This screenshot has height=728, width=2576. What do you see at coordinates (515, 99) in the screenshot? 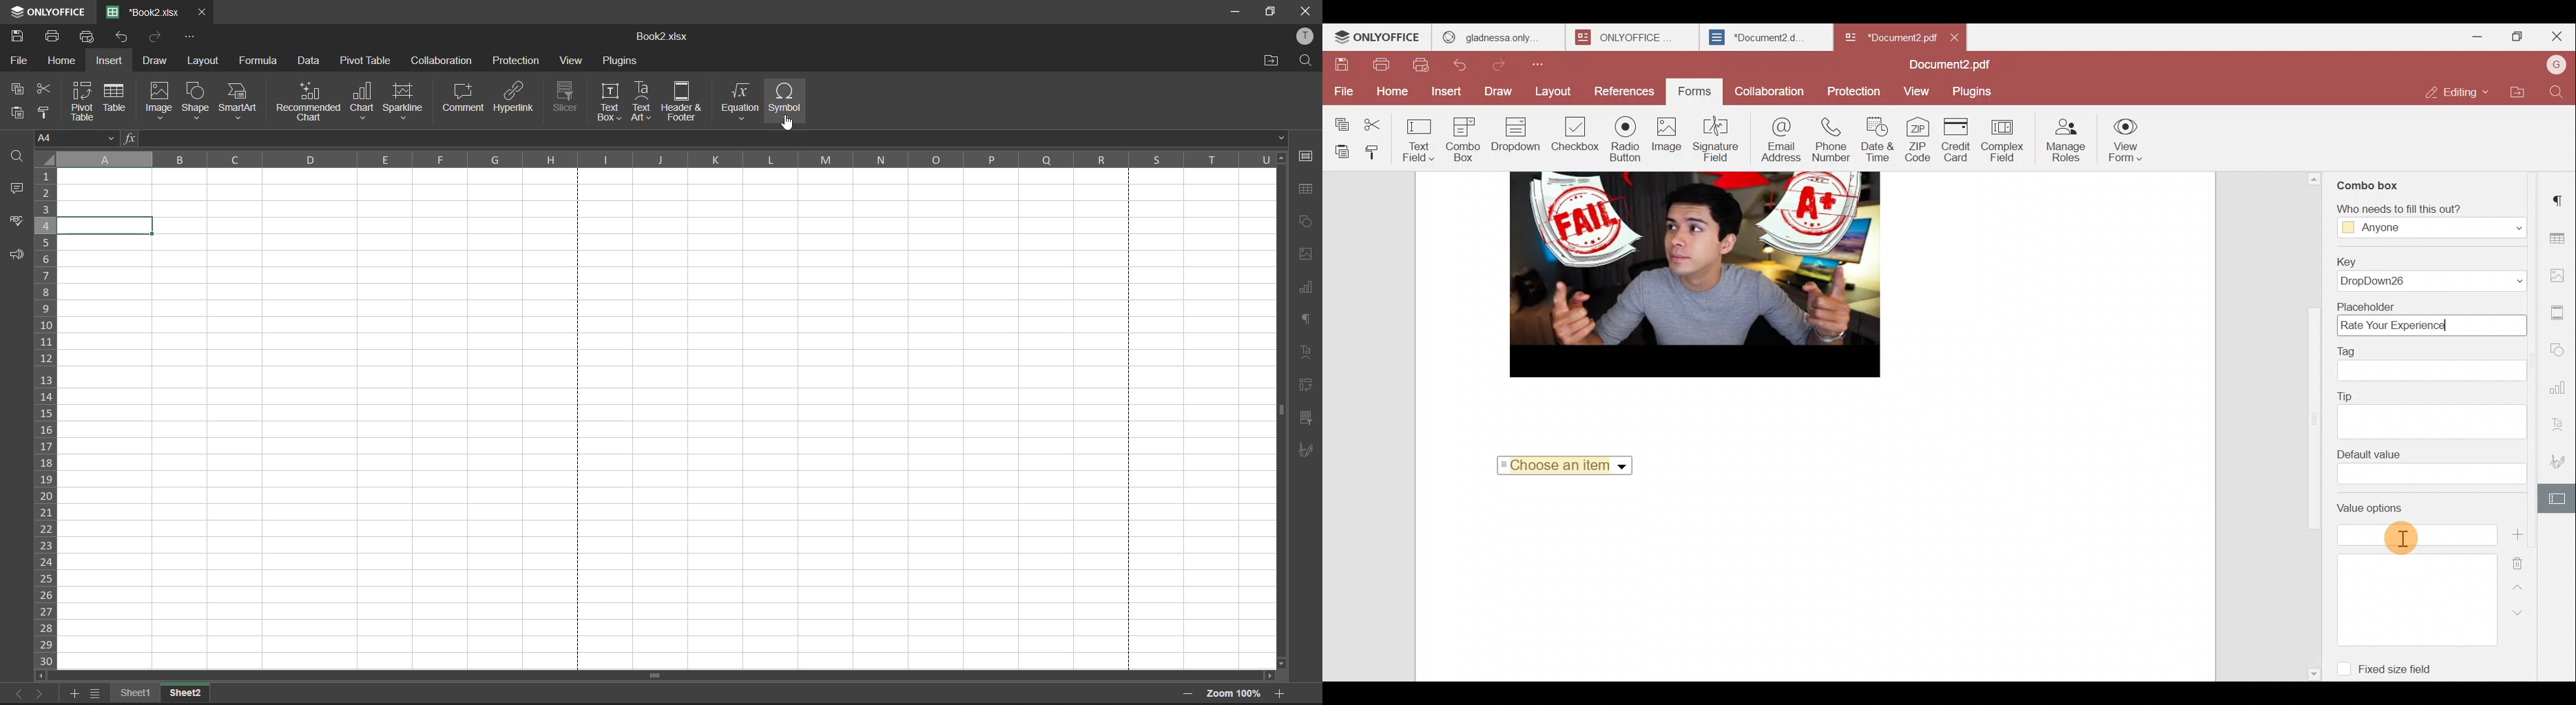
I see `hyperlink` at bounding box center [515, 99].